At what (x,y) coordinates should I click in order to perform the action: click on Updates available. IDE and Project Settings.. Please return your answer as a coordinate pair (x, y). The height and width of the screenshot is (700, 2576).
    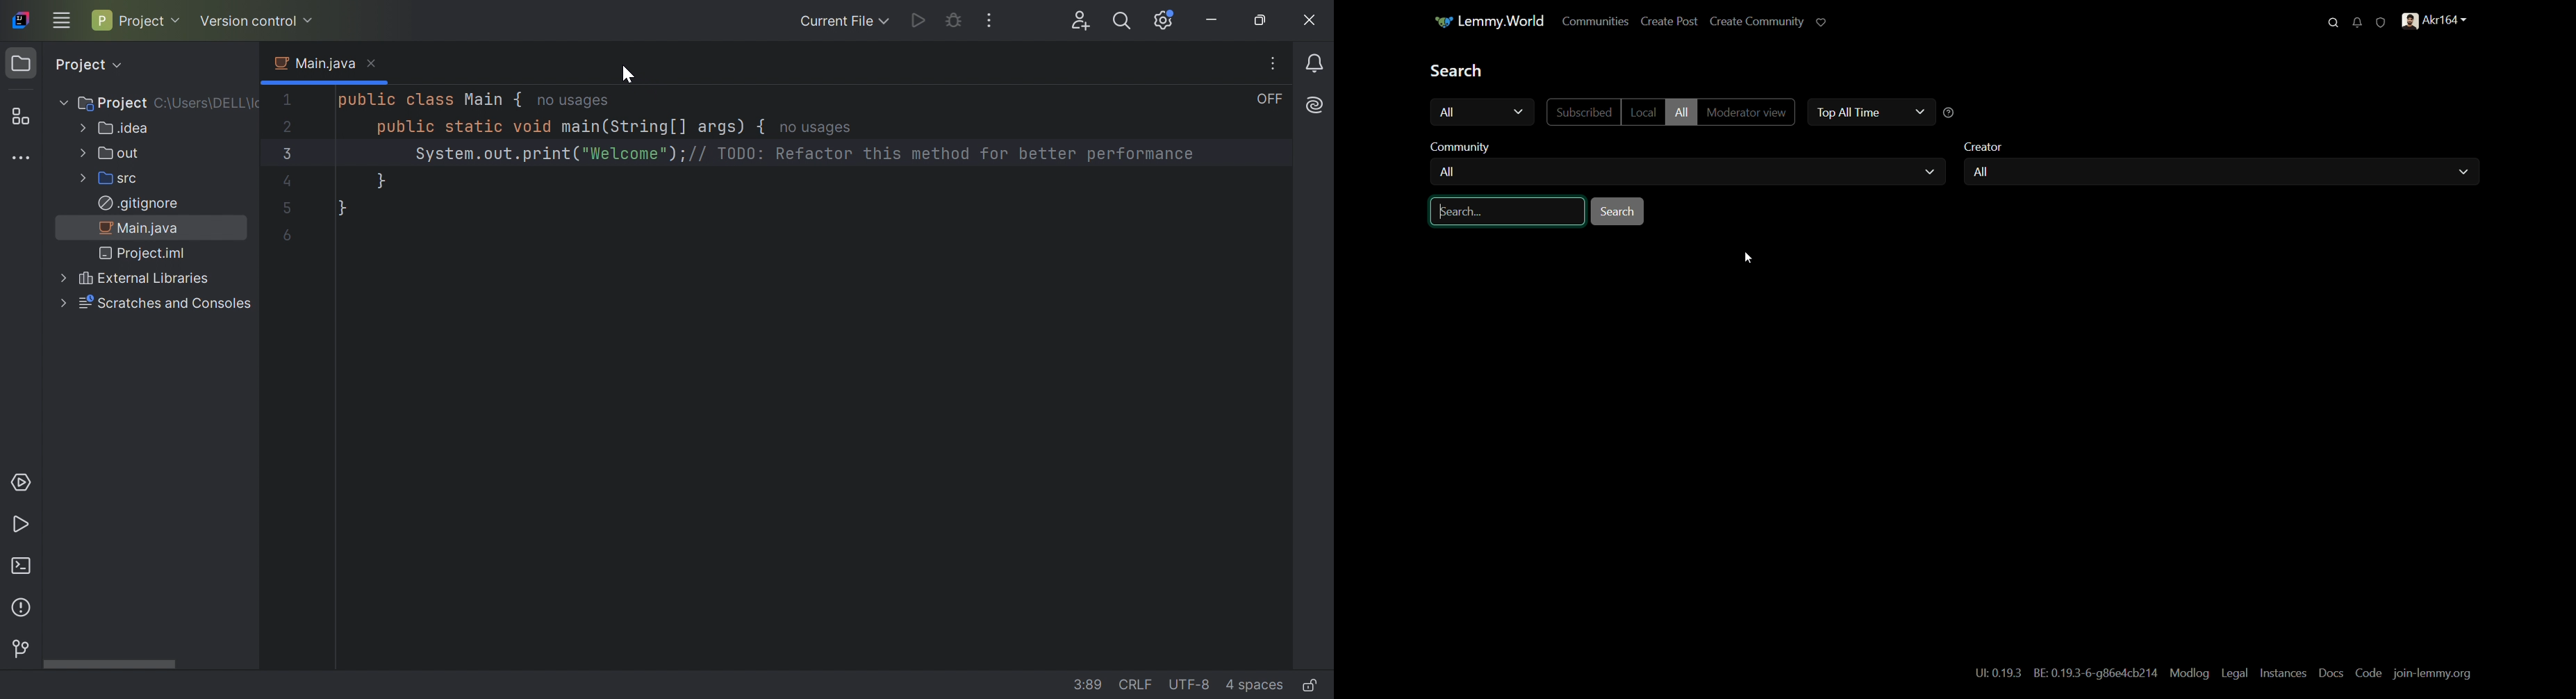
    Looking at the image, I should click on (1163, 22).